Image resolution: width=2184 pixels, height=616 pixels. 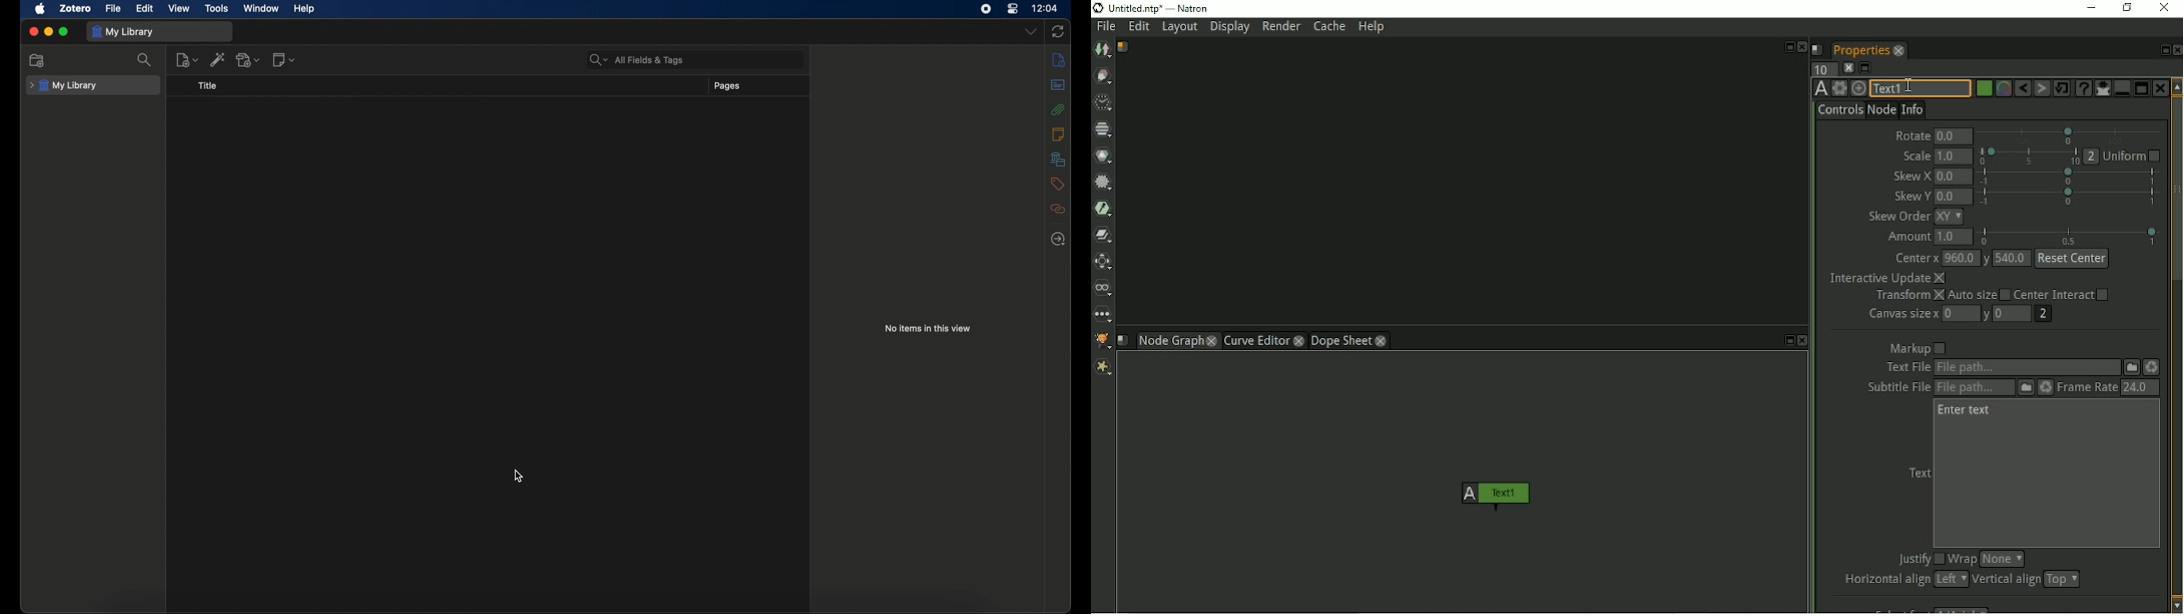 What do you see at coordinates (1058, 110) in the screenshot?
I see `attachments` at bounding box center [1058, 110].